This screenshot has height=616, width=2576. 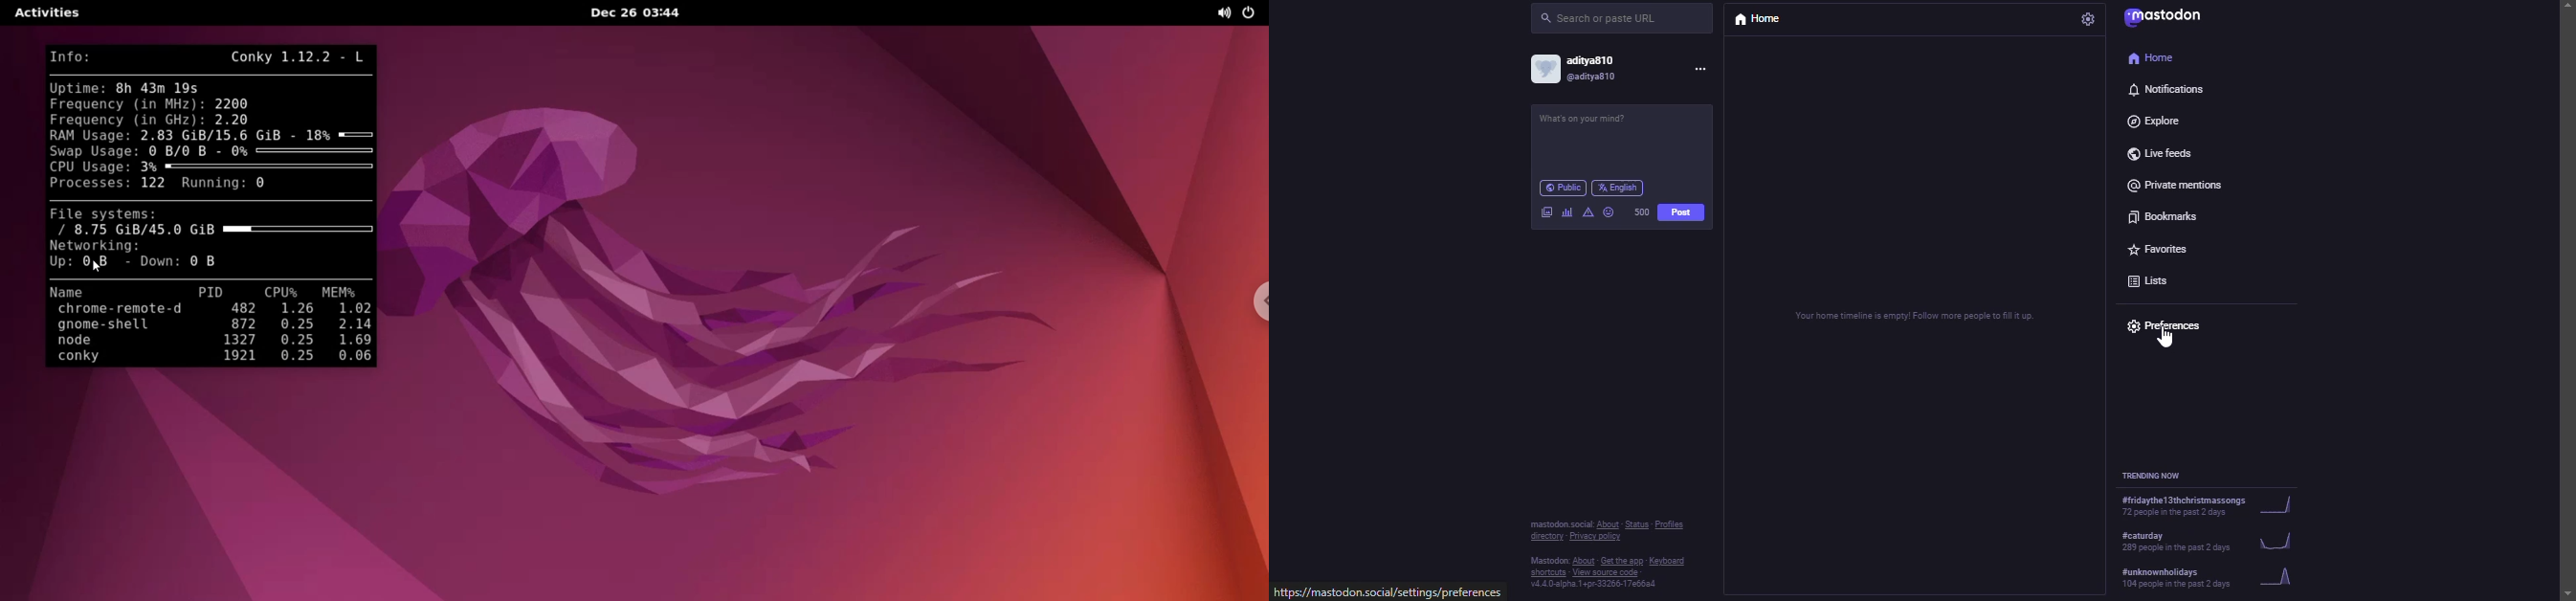 I want to click on Networking:, so click(x=101, y=246).